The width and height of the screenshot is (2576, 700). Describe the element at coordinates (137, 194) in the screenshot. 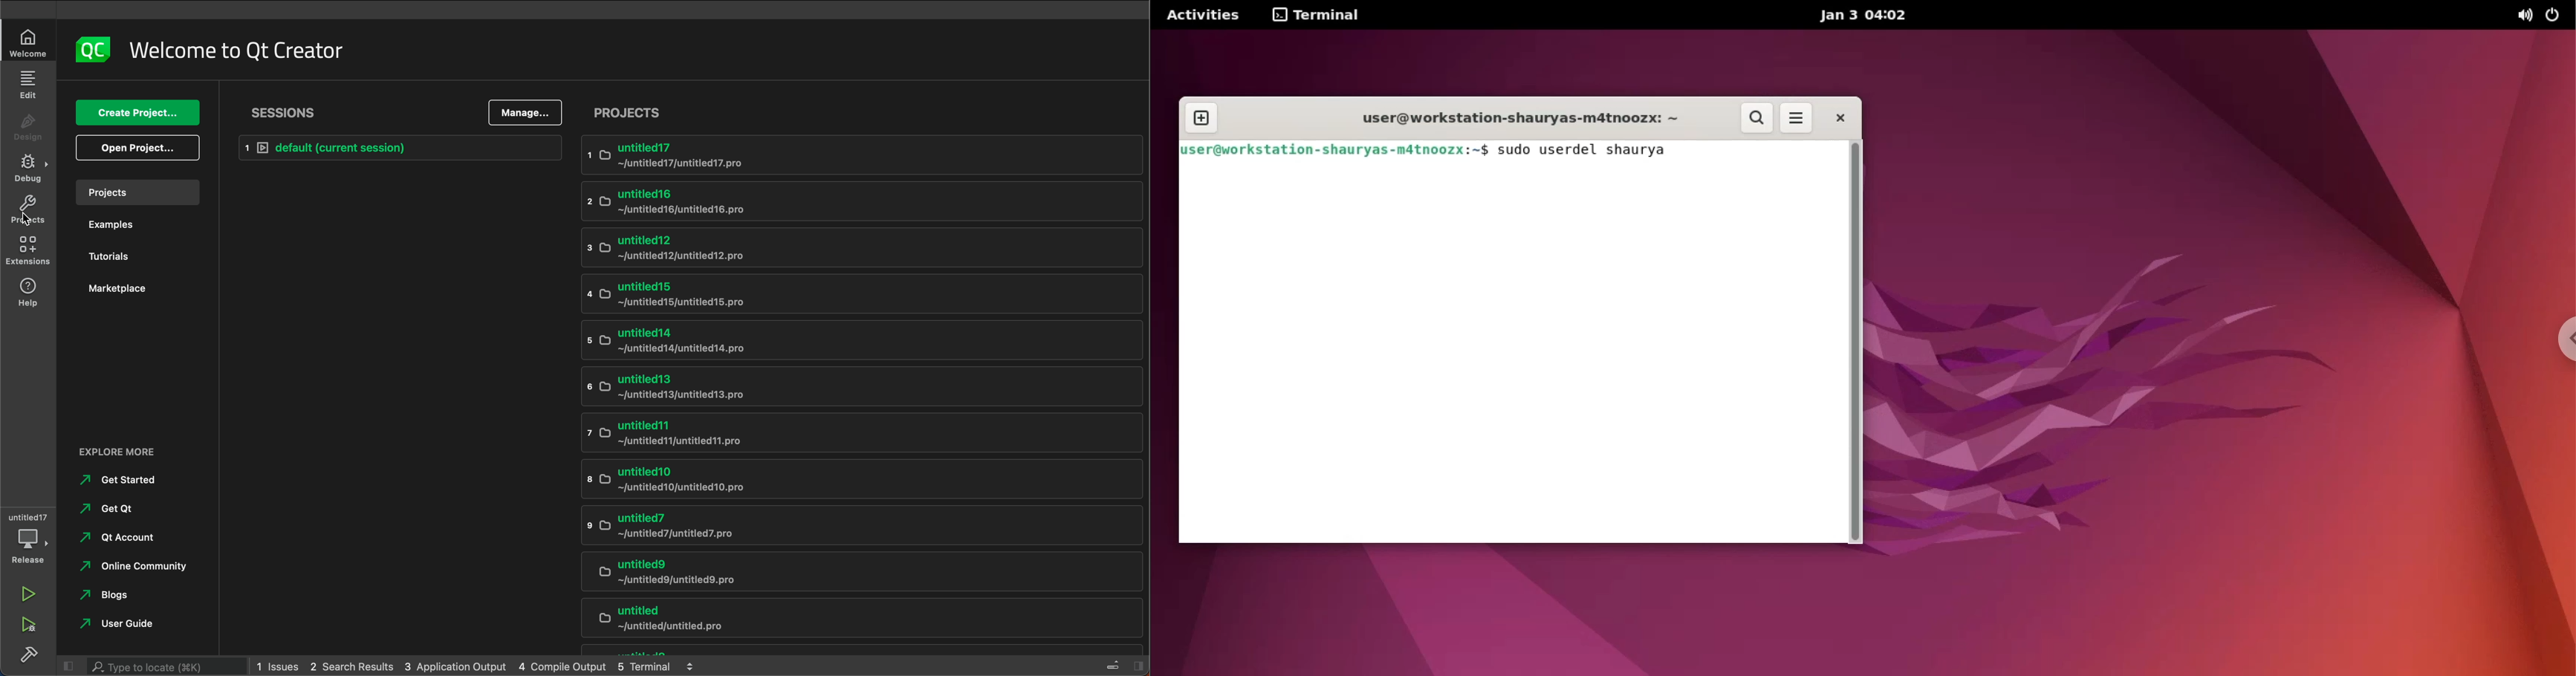

I see `projects` at that location.